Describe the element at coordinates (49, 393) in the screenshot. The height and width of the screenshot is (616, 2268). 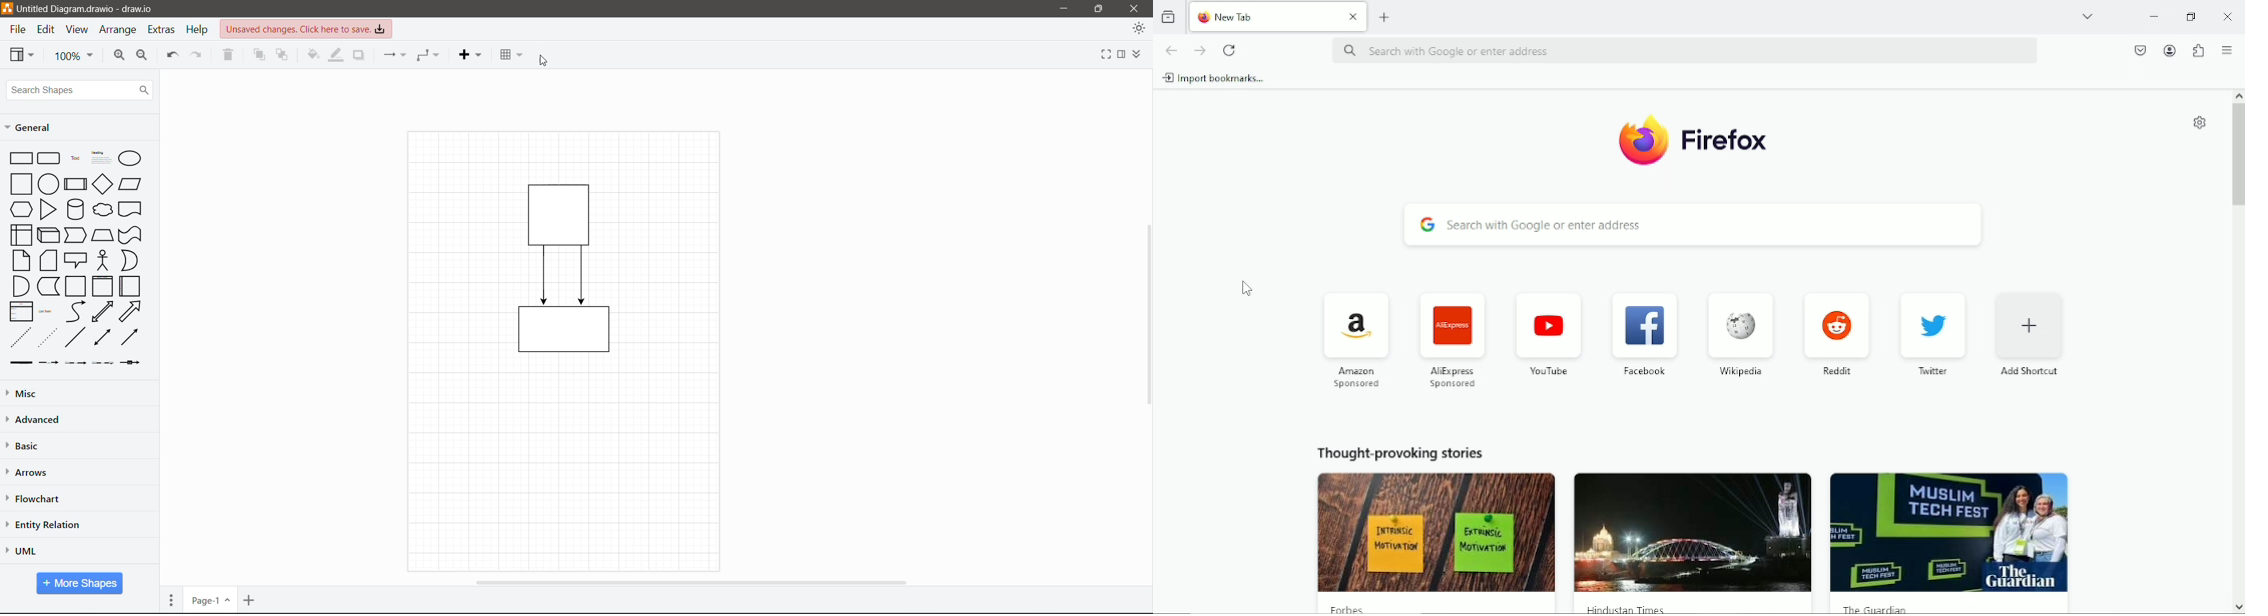
I see `Misc` at that location.